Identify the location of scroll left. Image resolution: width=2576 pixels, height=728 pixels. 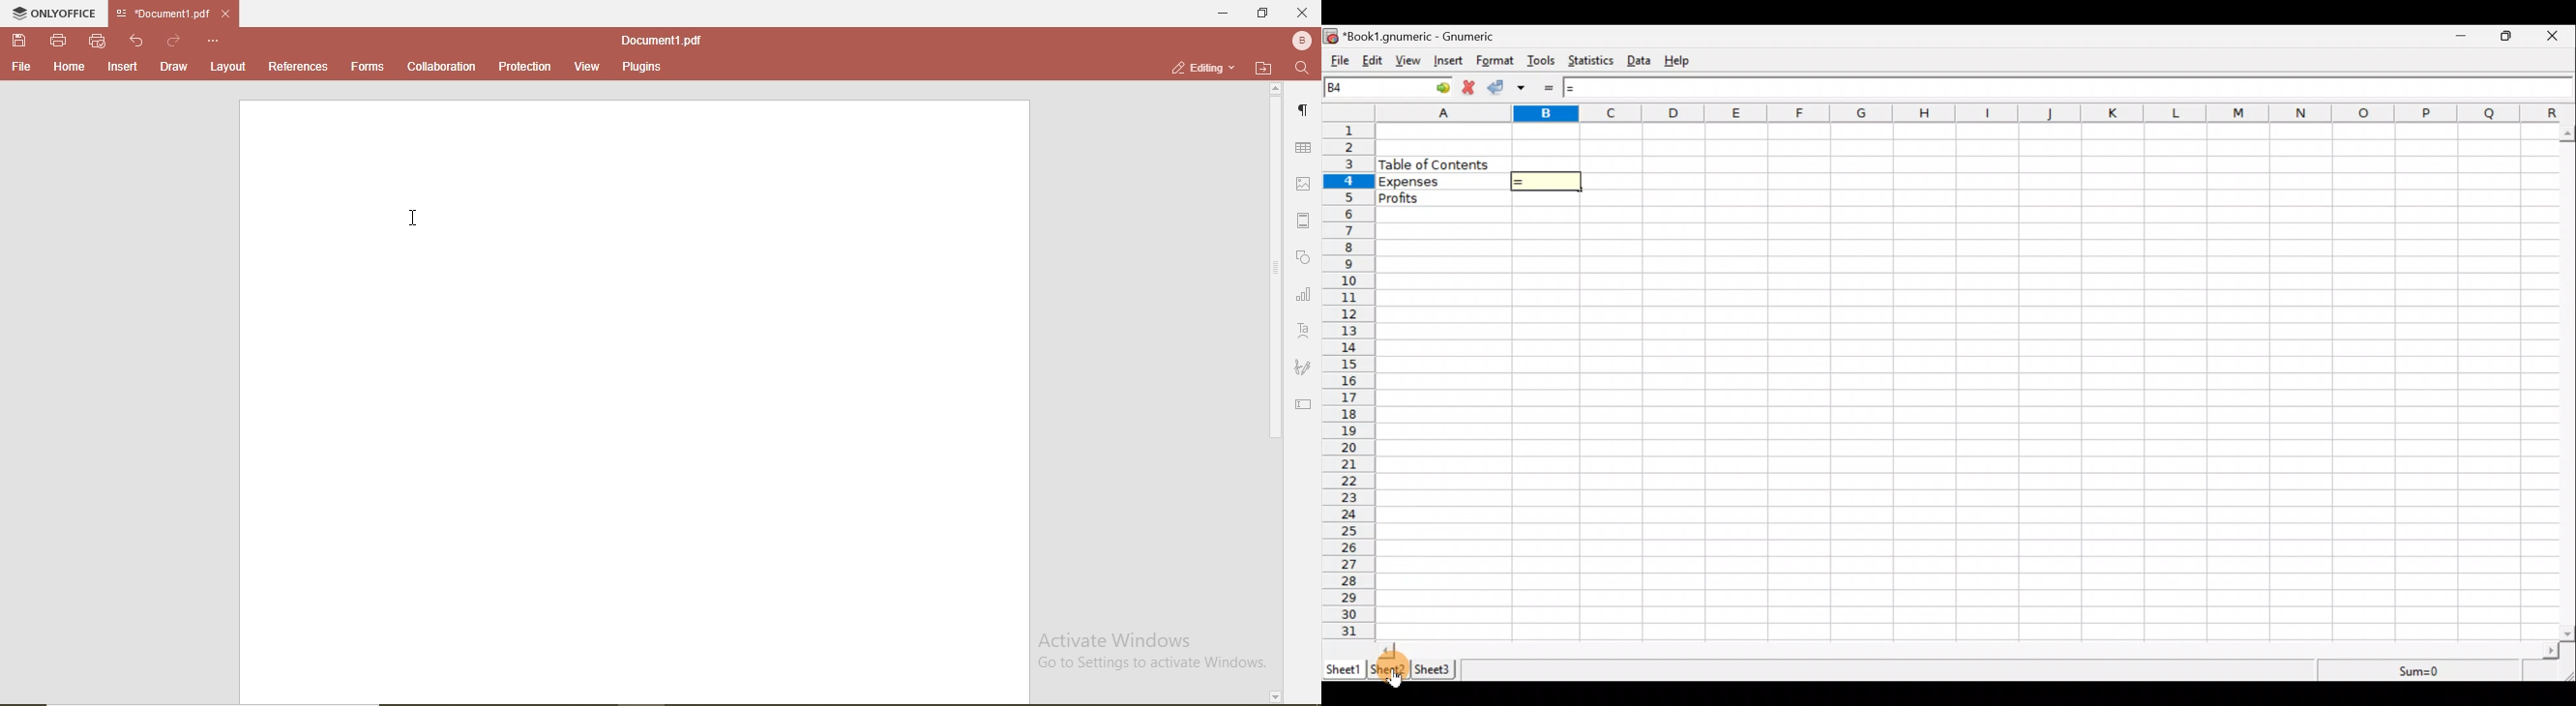
(1386, 650).